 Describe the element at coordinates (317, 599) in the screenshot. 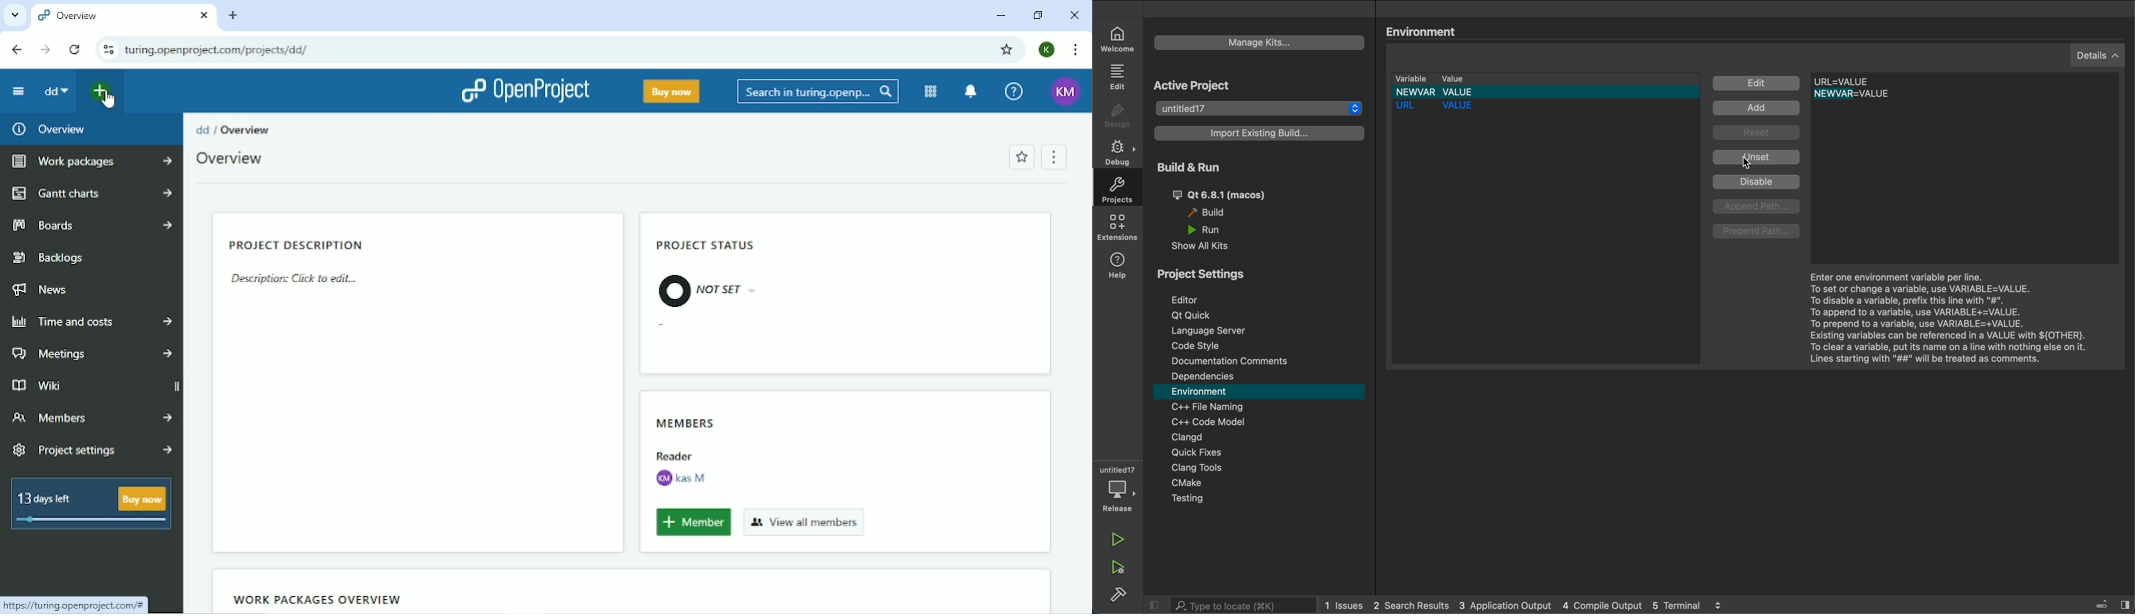

I see `Wok packages overview` at that location.